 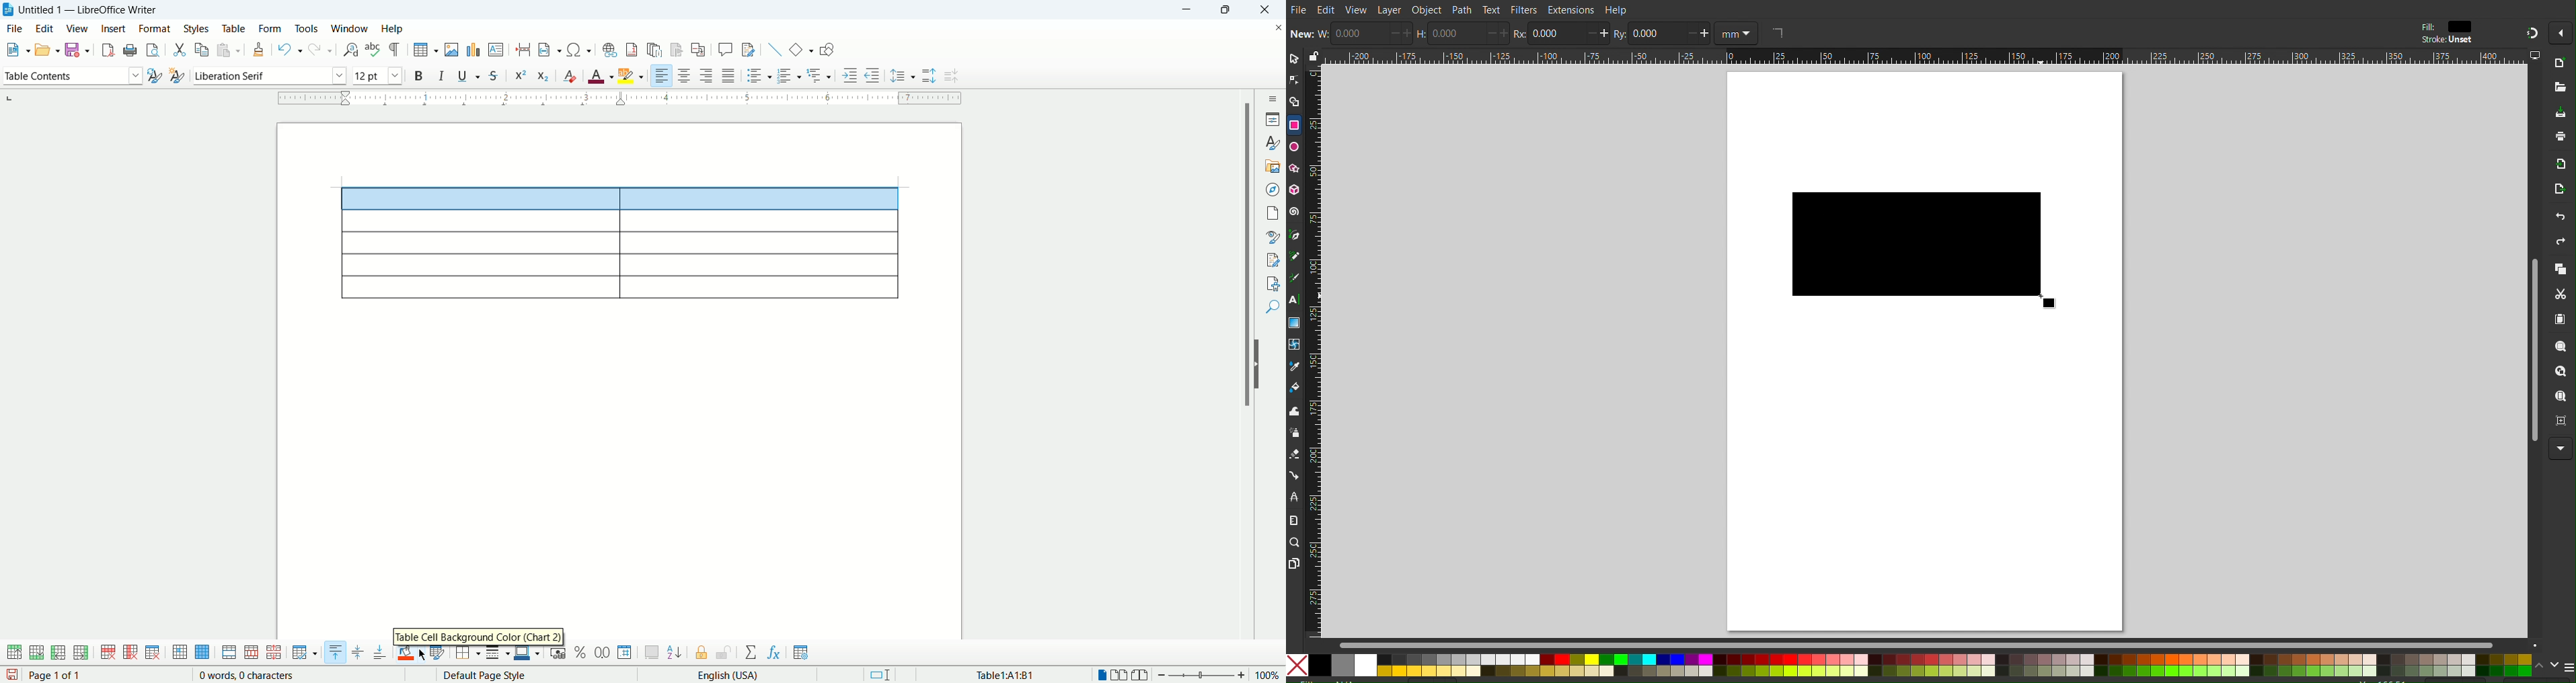 What do you see at coordinates (1523, 11) in the screenshot?
I see `Filters` at bounding box center [1523, 11].